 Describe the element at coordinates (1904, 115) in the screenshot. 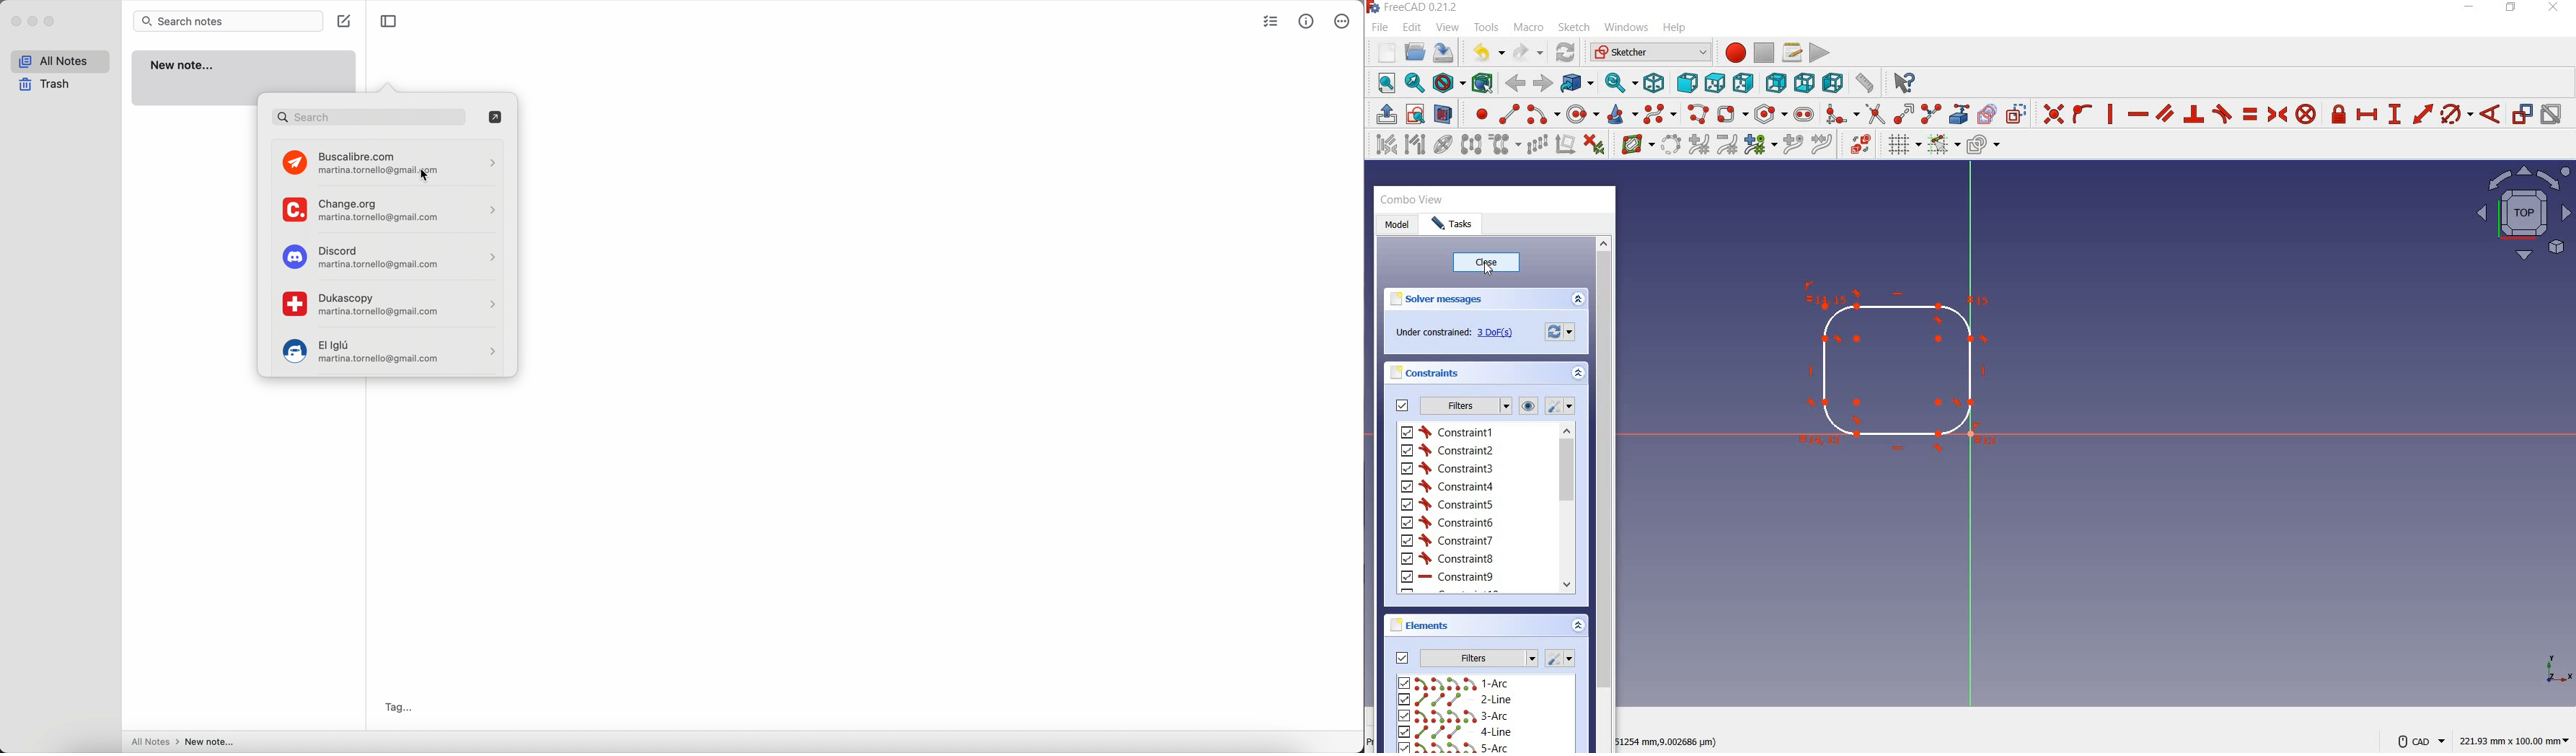

I see `extend edge` at that location.